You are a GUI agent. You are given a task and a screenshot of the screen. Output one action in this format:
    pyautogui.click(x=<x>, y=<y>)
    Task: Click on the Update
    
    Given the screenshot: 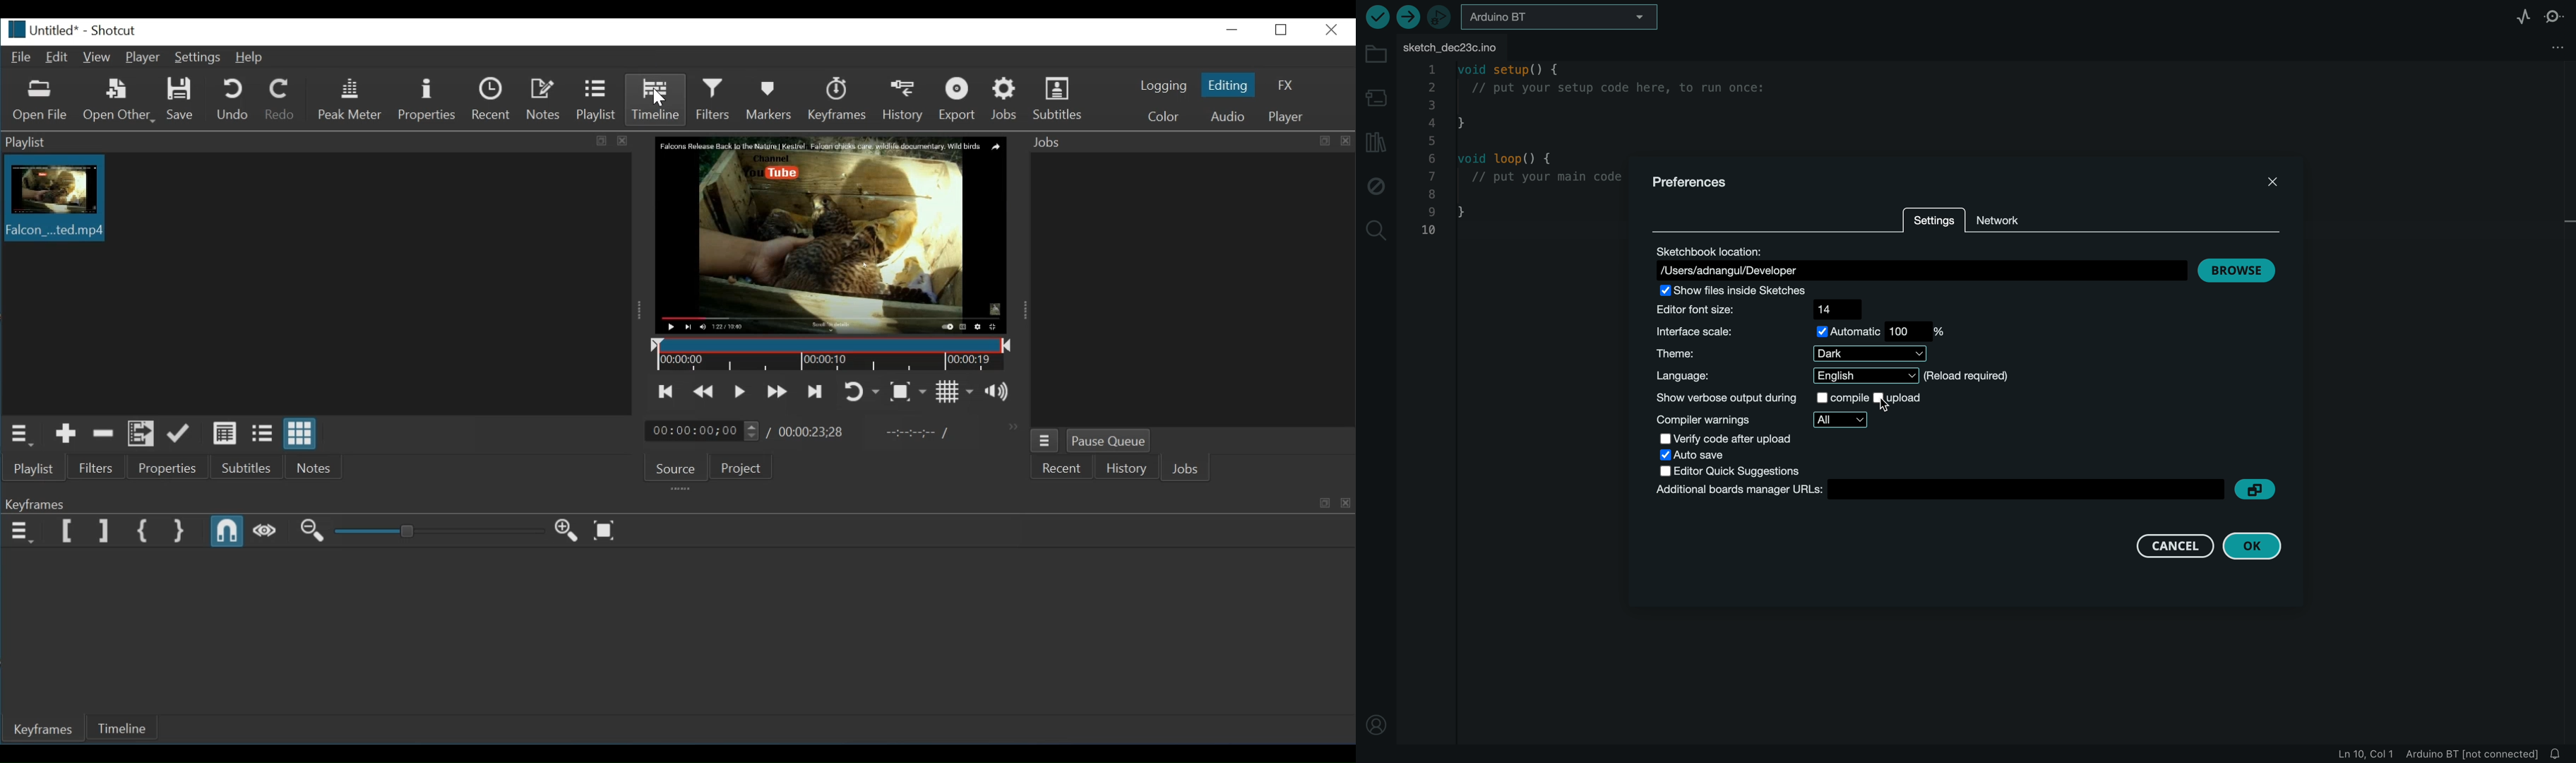 What is the action you would take?
    pyautogui.click(x=179, y=434)
    